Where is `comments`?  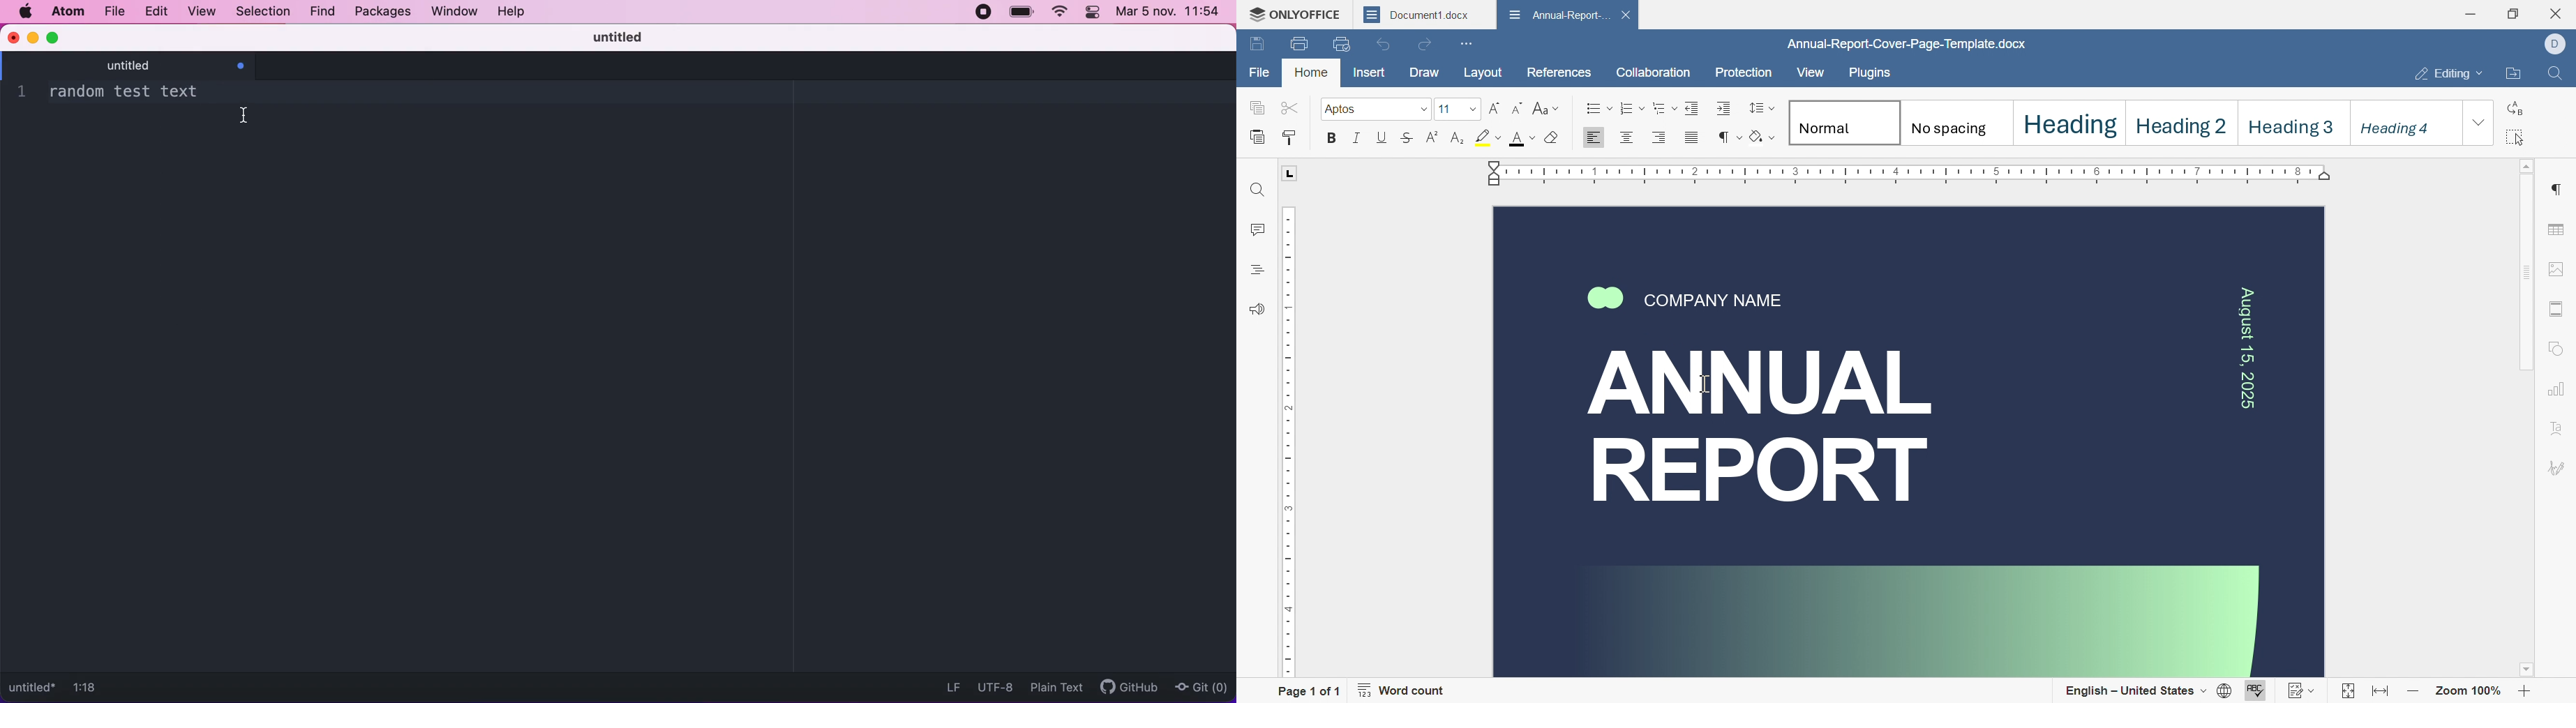
comments is located at coordinates (1257, 227).